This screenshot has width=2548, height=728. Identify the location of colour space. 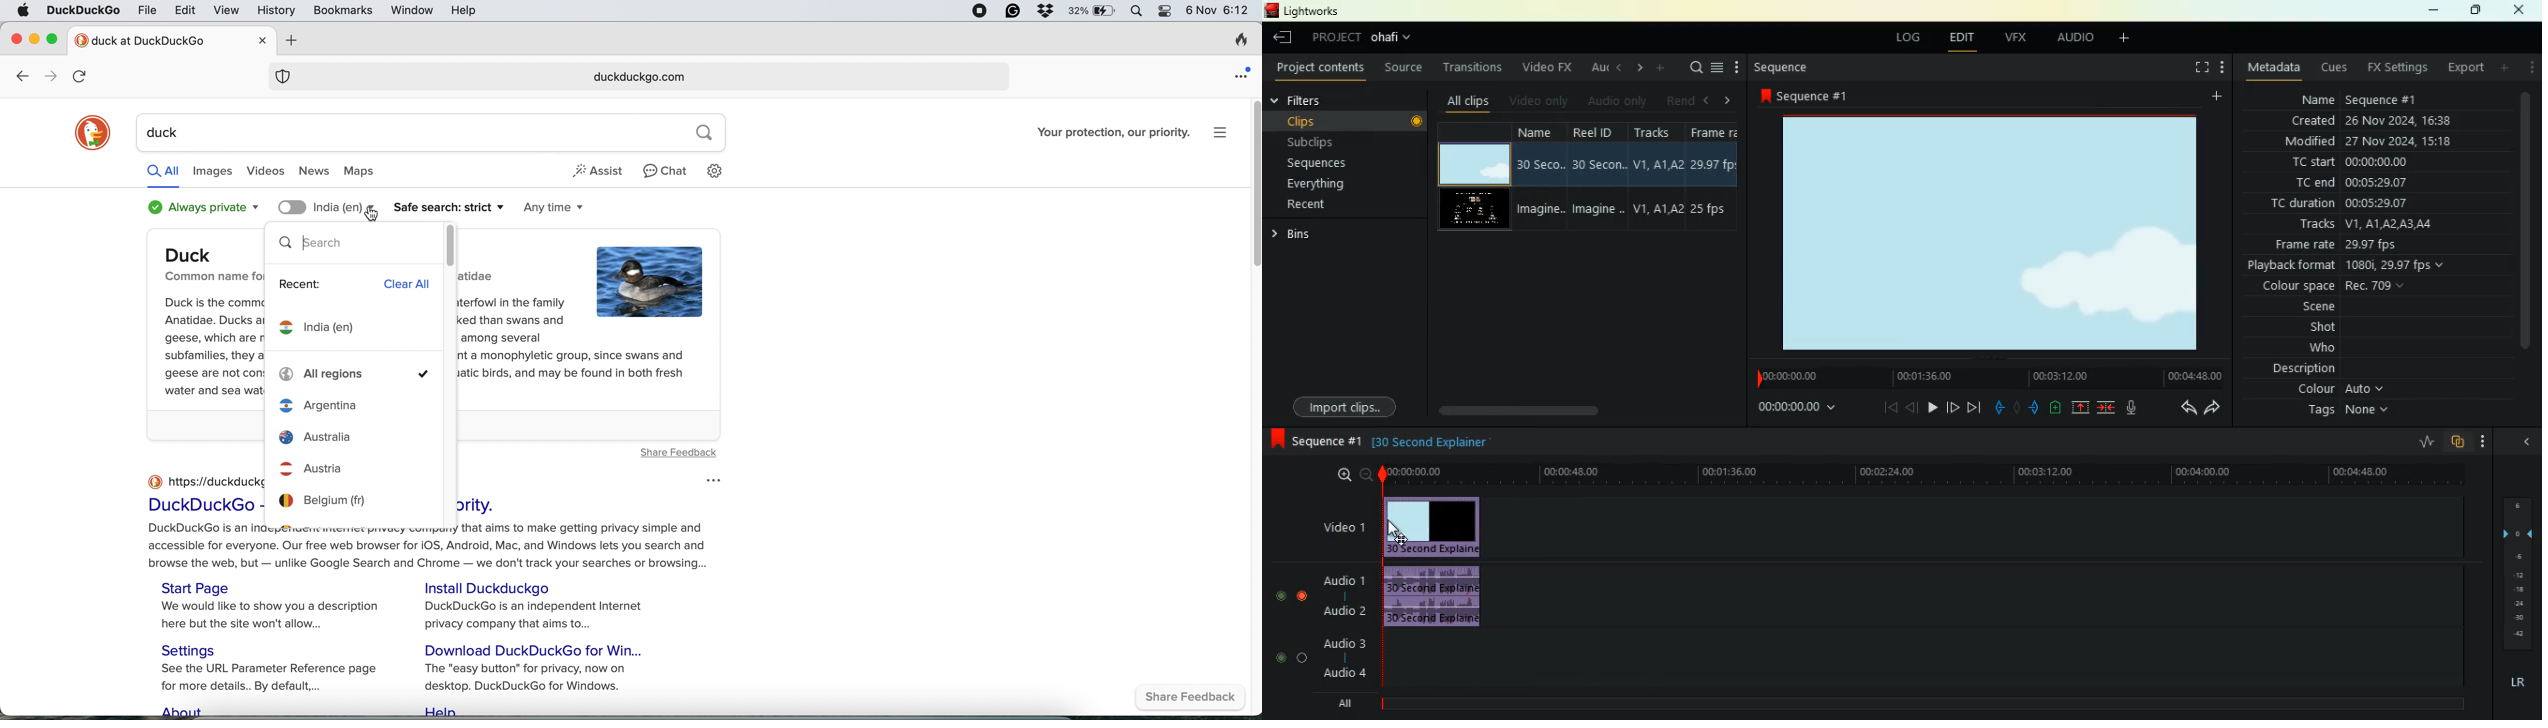
(2333, 287).